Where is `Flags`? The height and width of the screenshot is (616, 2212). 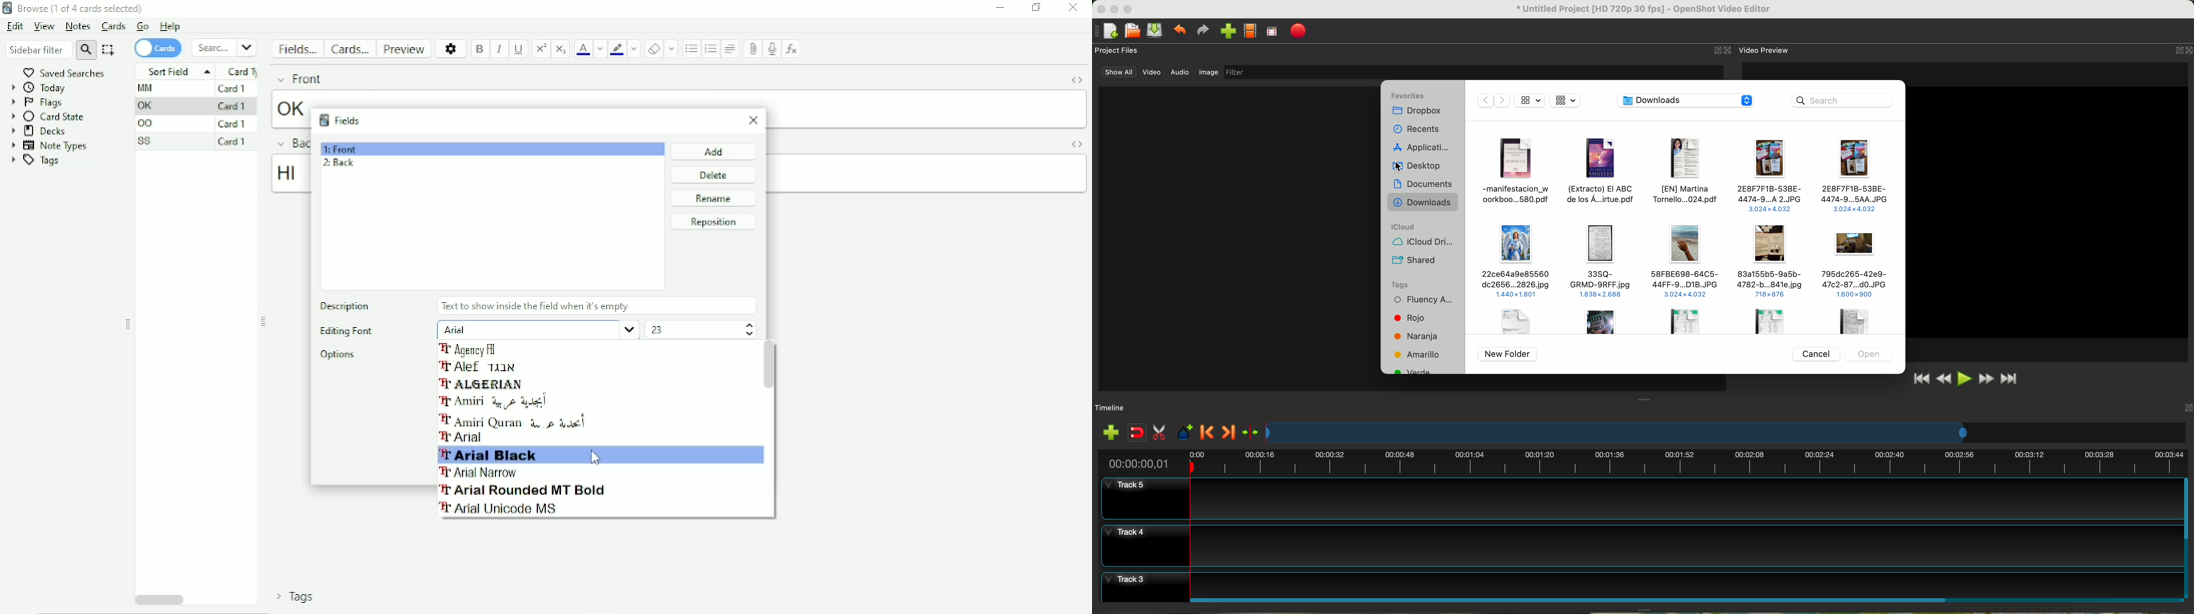
Flags is located at coordinates (37, 103).